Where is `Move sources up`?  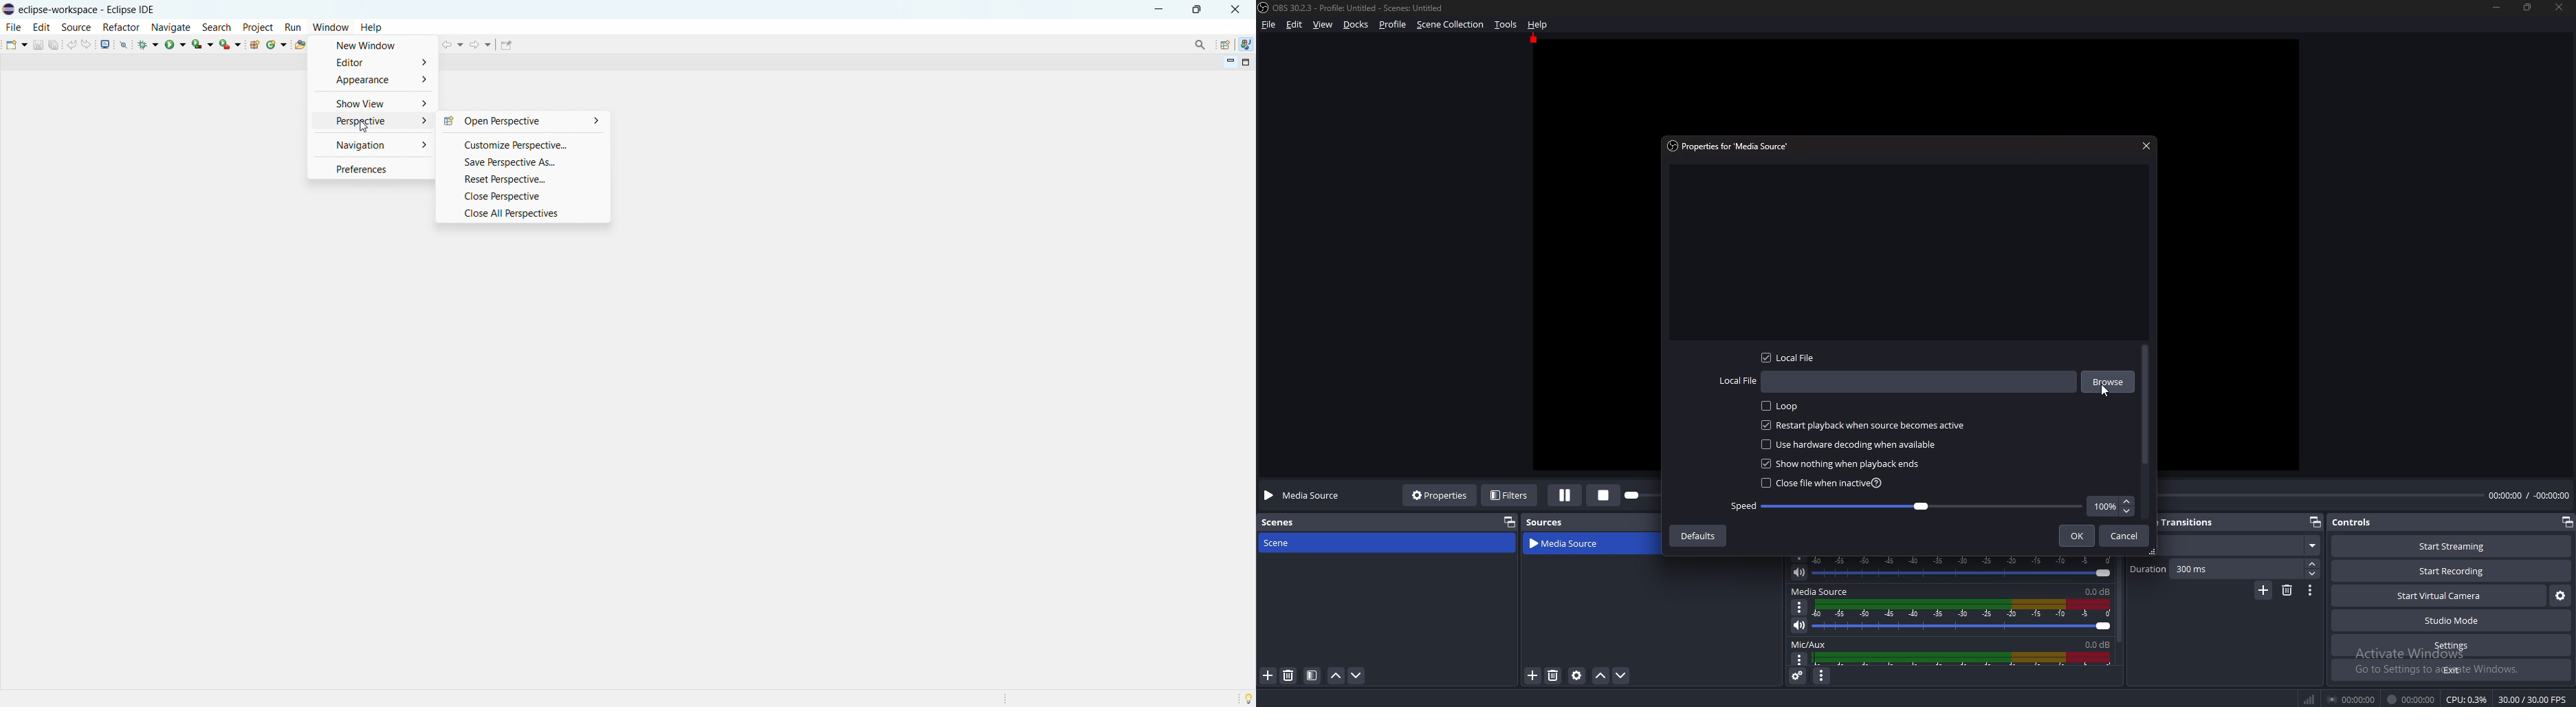
Move sources up is located at coordinates (1601, 676).